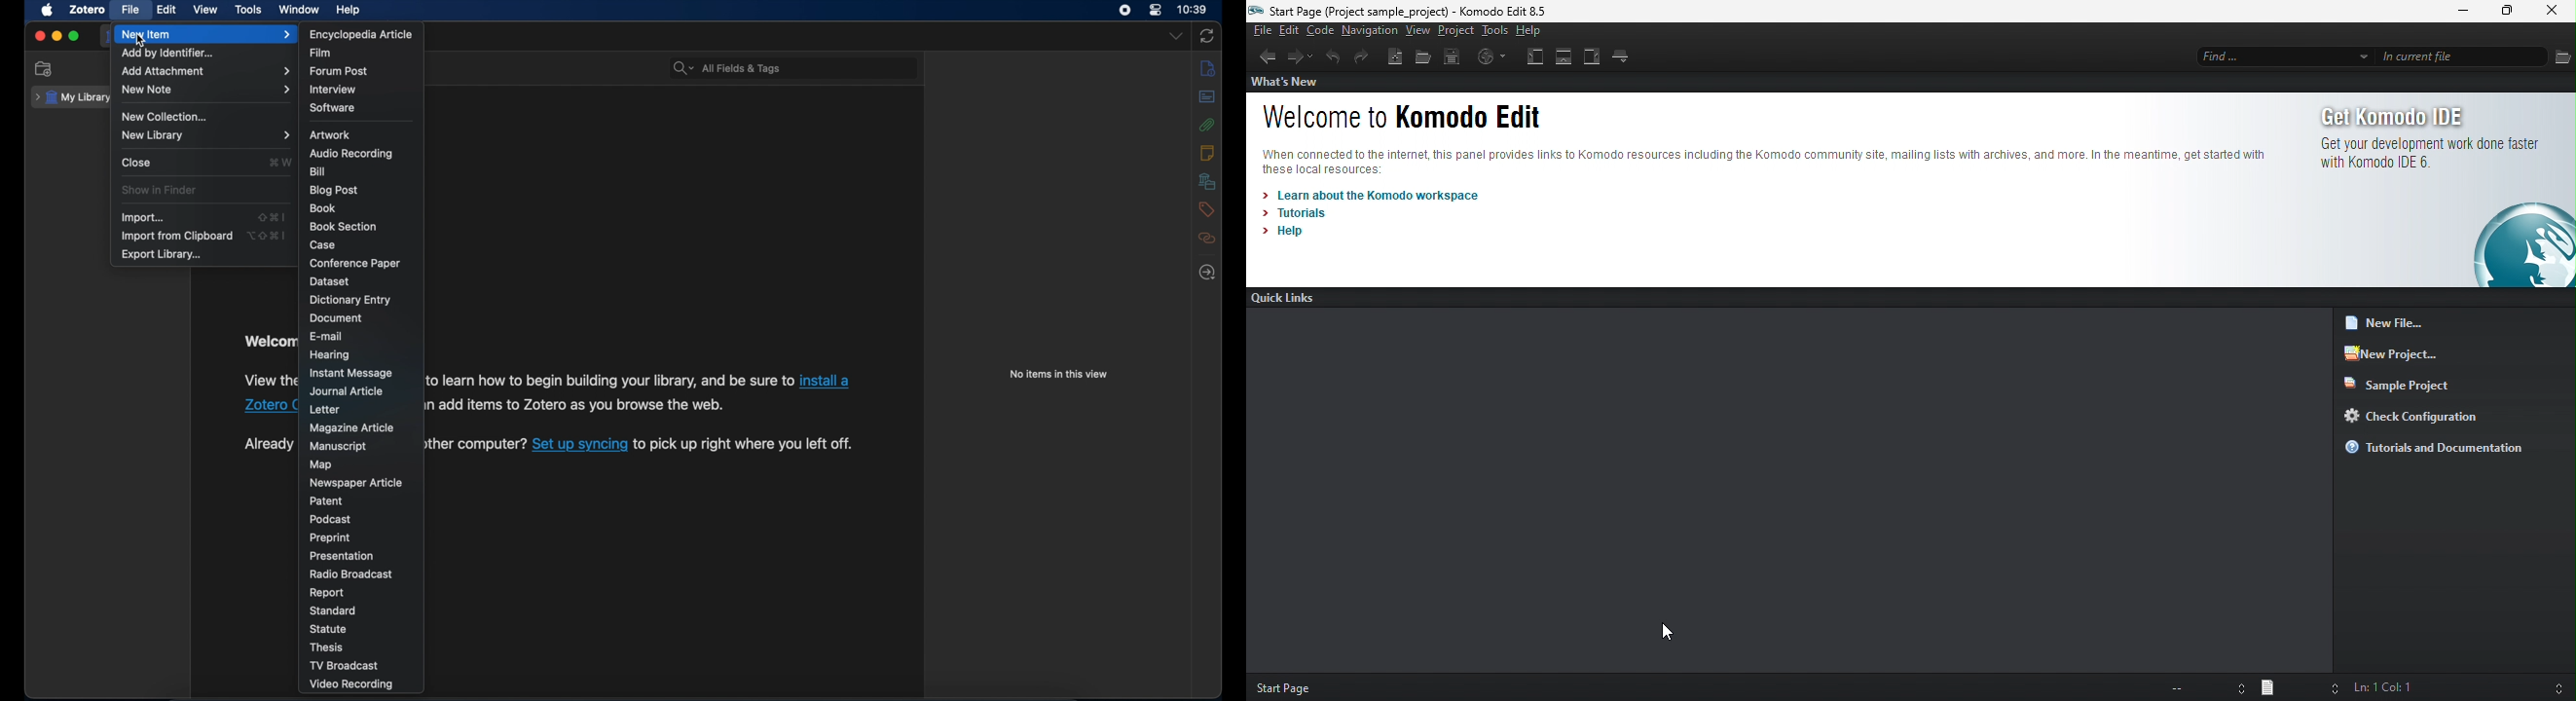  I want to click on maximize, so click(75, 36).